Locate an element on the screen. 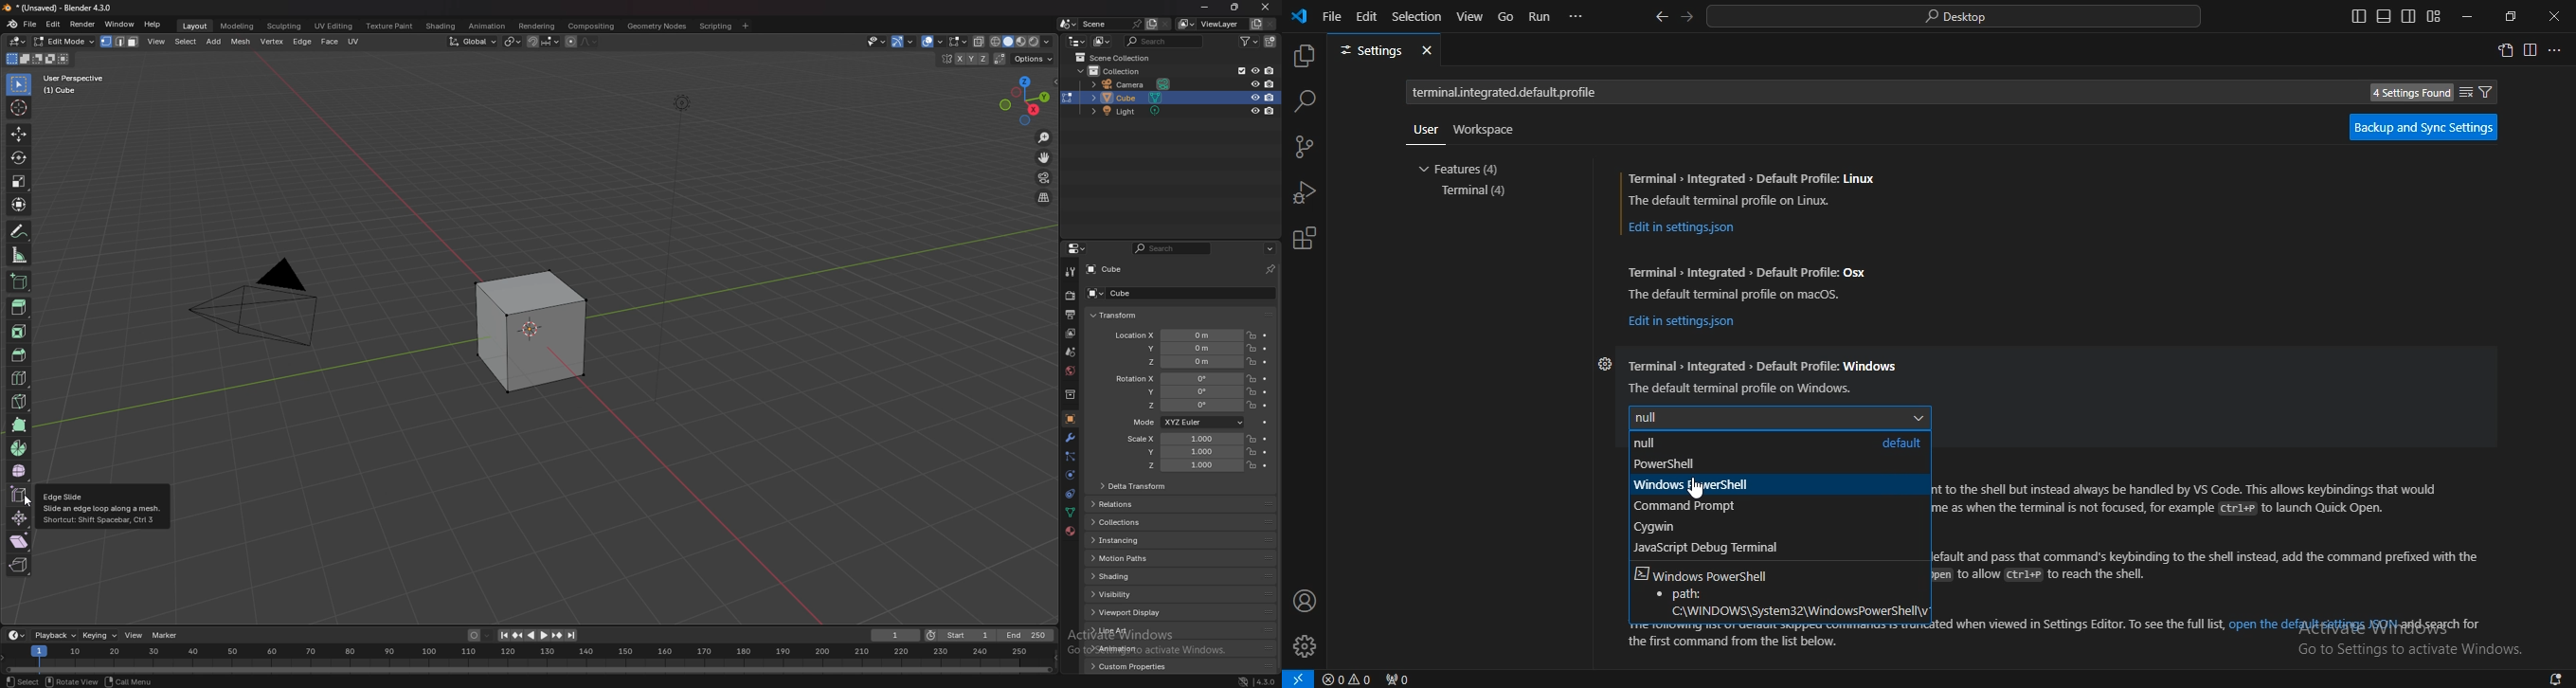  Edge is located at coordinates (301, 41).